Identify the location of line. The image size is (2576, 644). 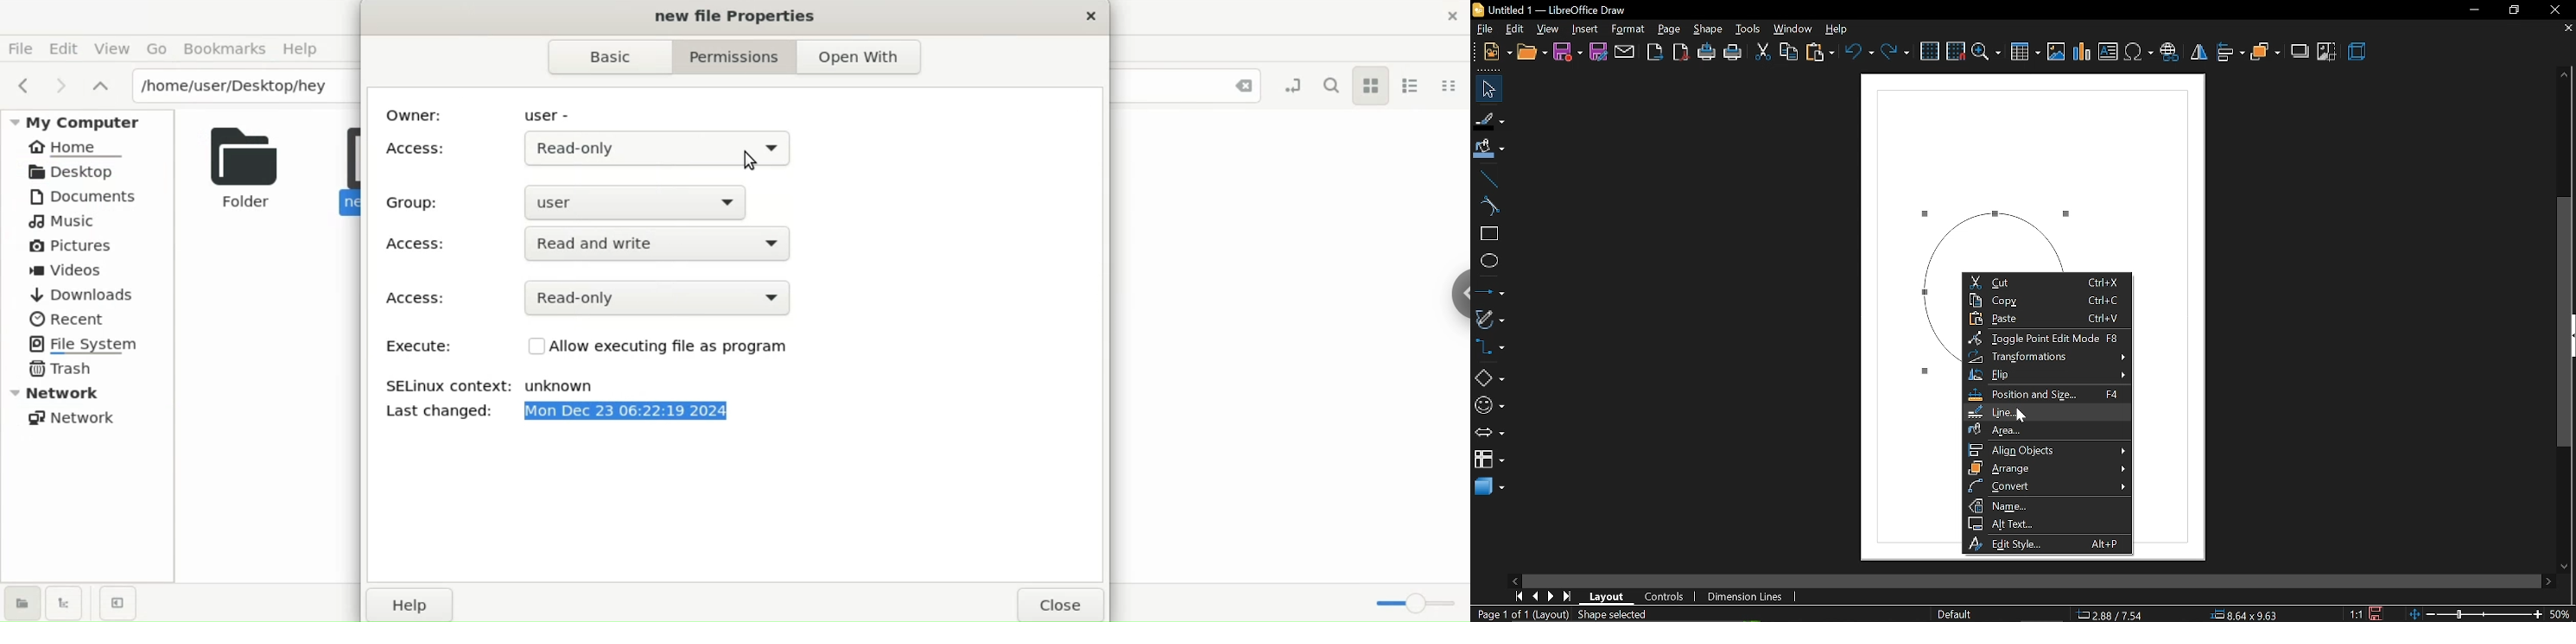
(1491, 176).